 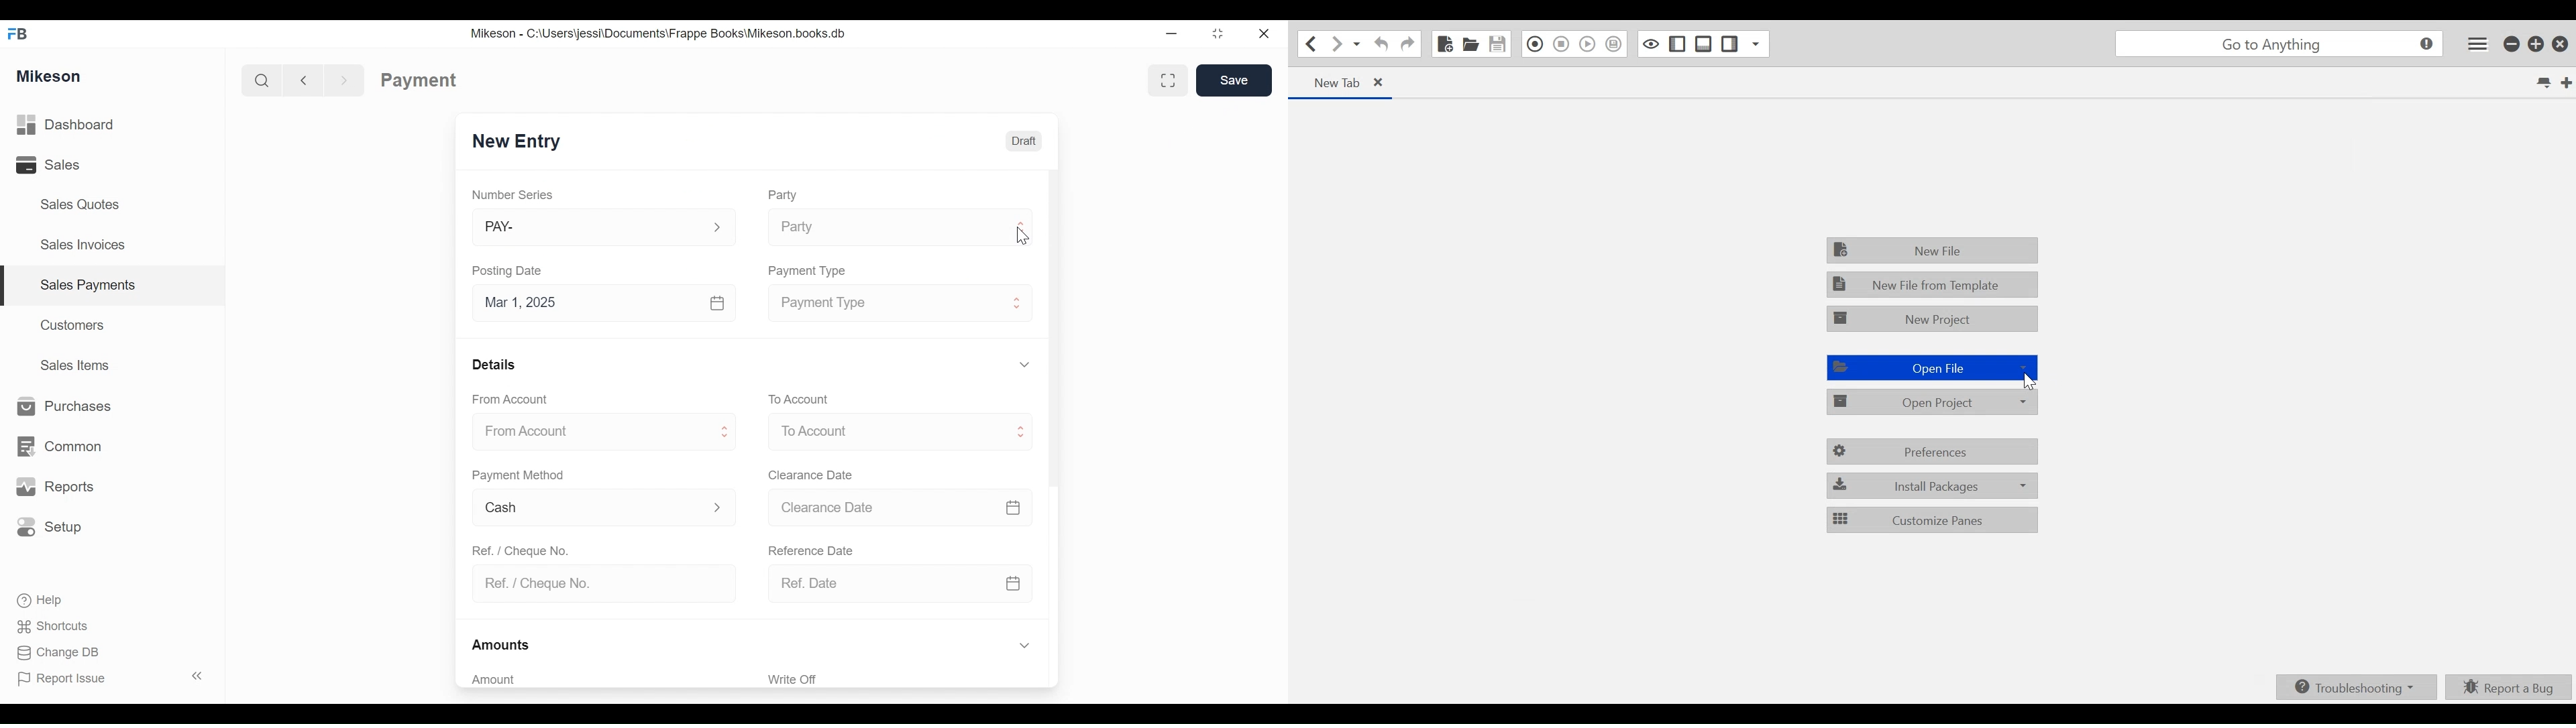 What do you see at coordinates (1933, 486) in the screenshot?
I see `Install Packages` at bounding box center [1933, 486].